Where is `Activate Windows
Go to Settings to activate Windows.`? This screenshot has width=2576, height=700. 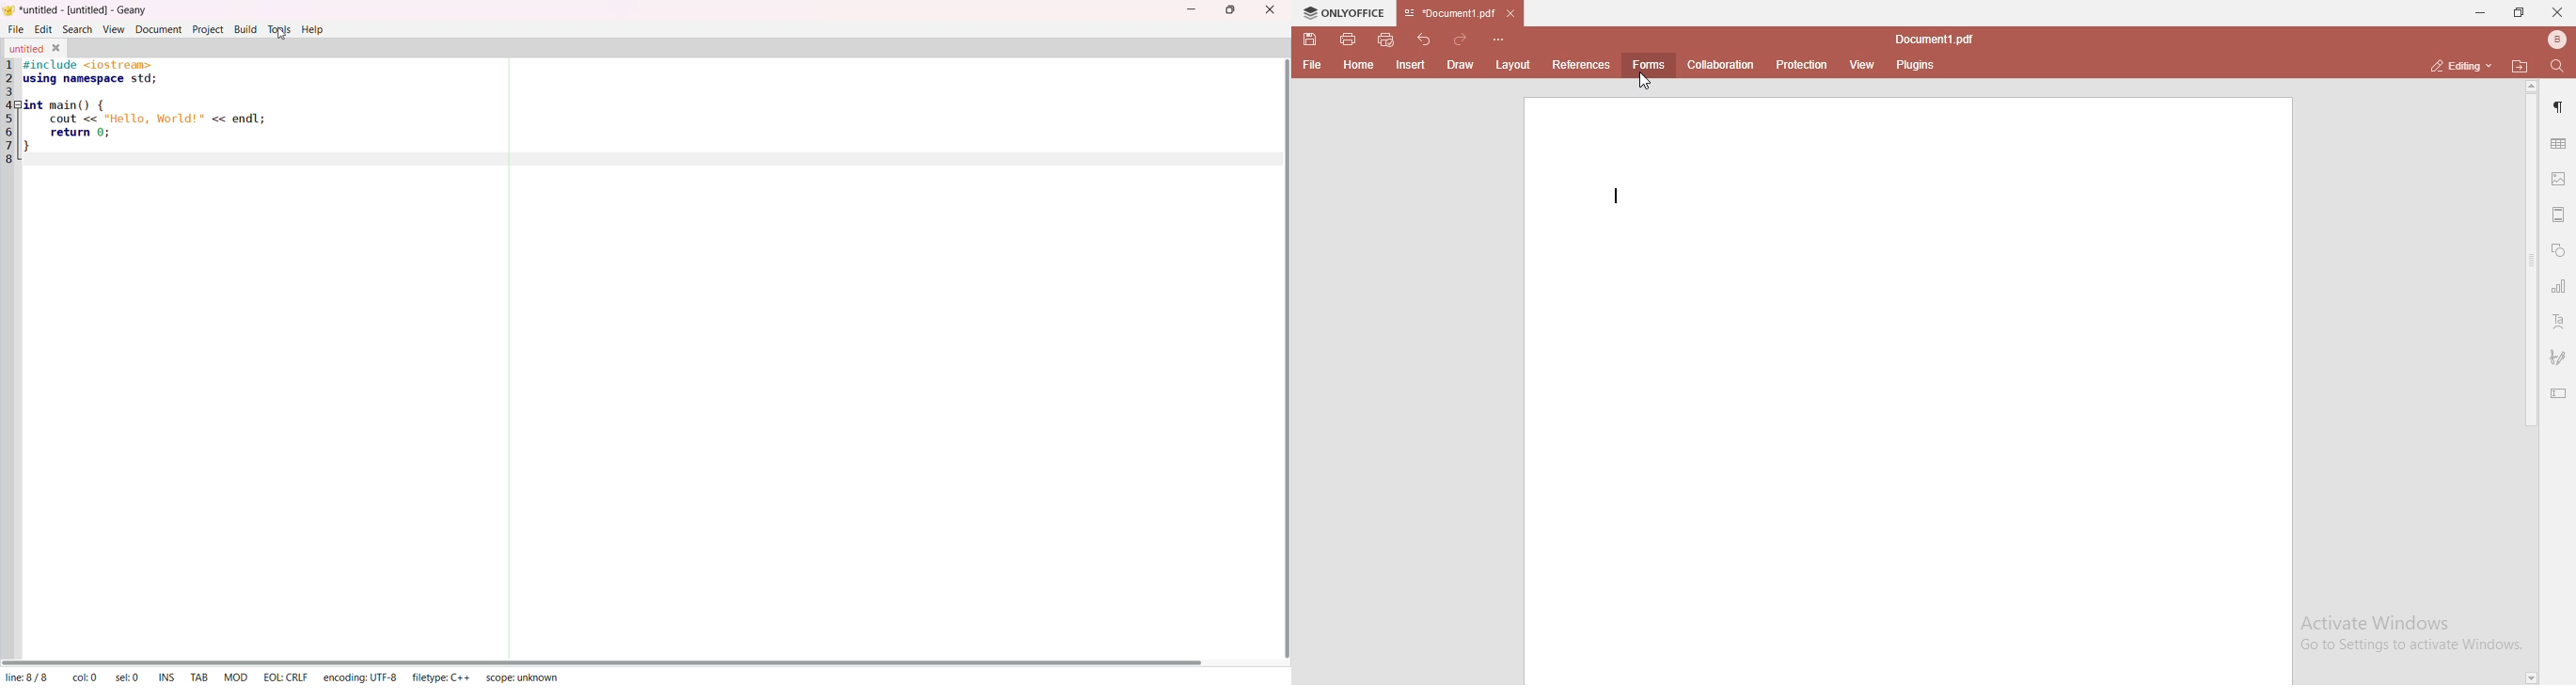 Activate Windows
Go to Settings to activate Windows. is located at coordinates (2411, 634).